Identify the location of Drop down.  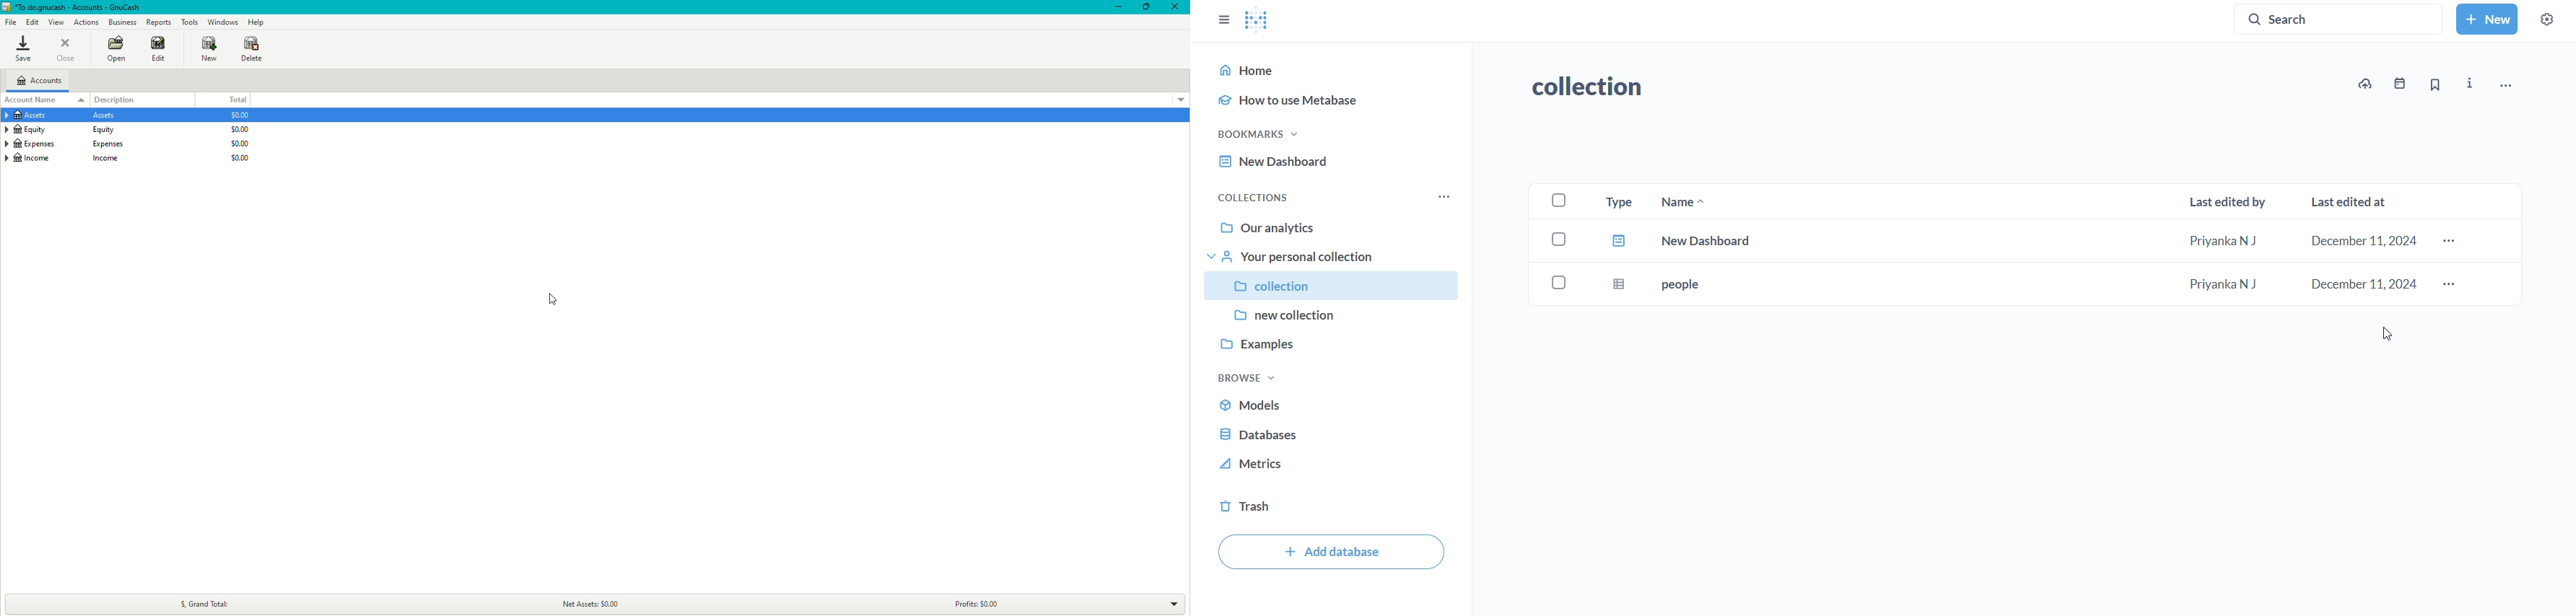
(1175, 605).